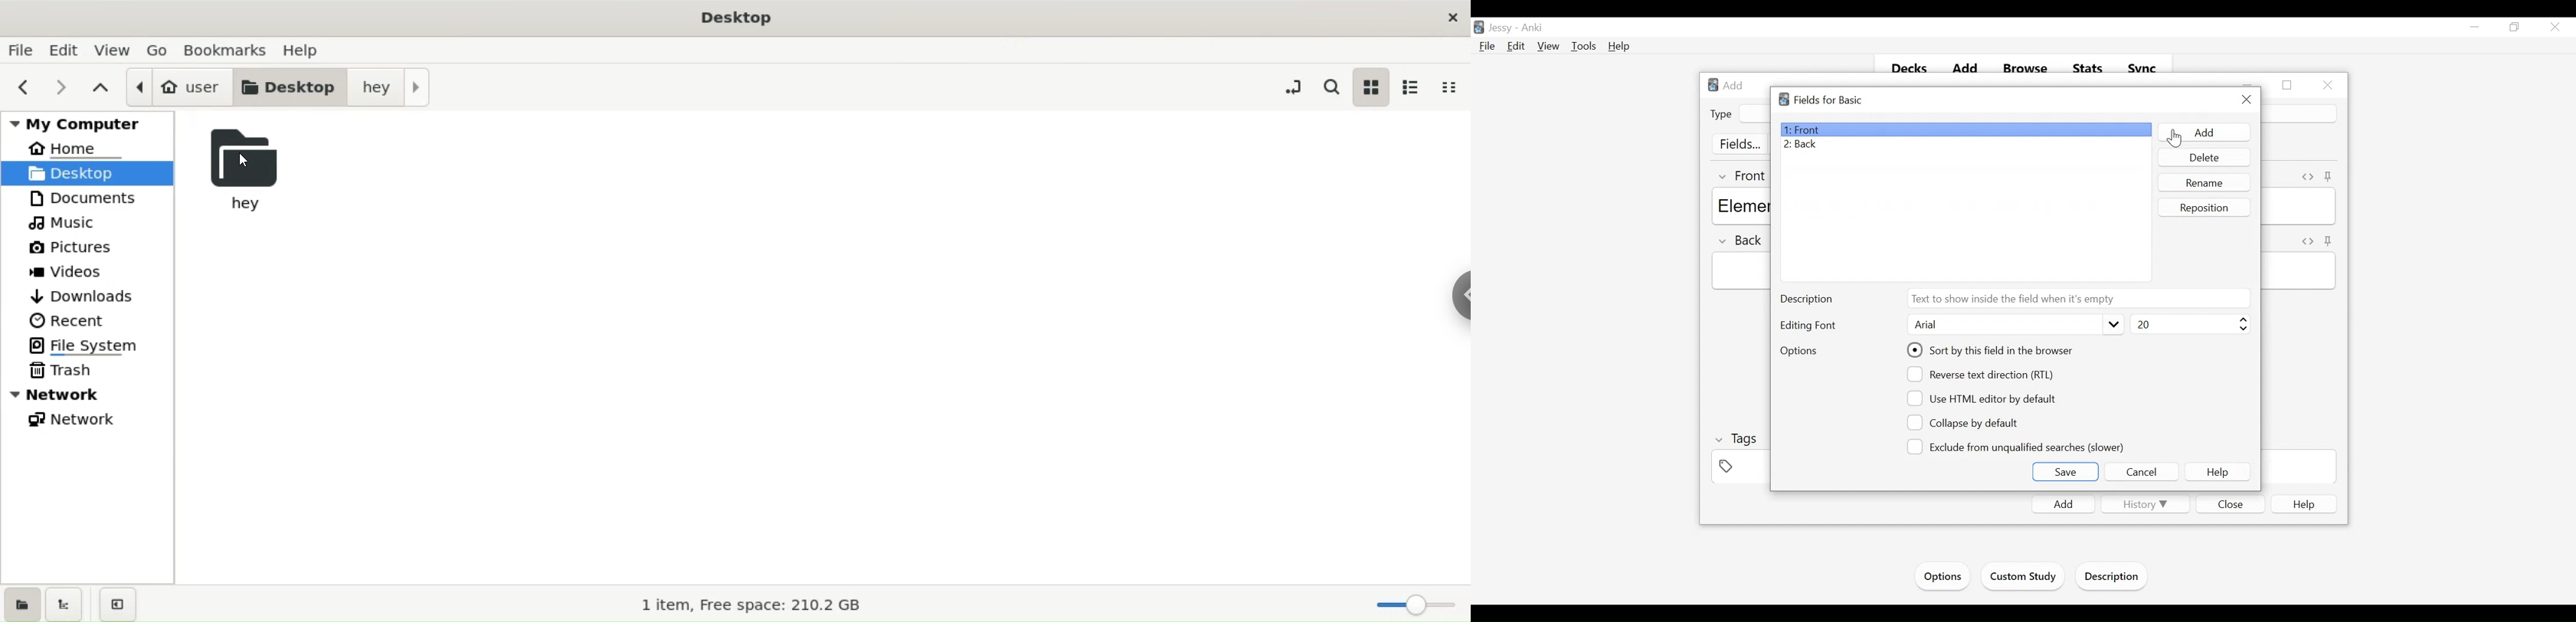 This screenshot has height=644, width=2576. I want to click on User Name, so click(1502, 28).